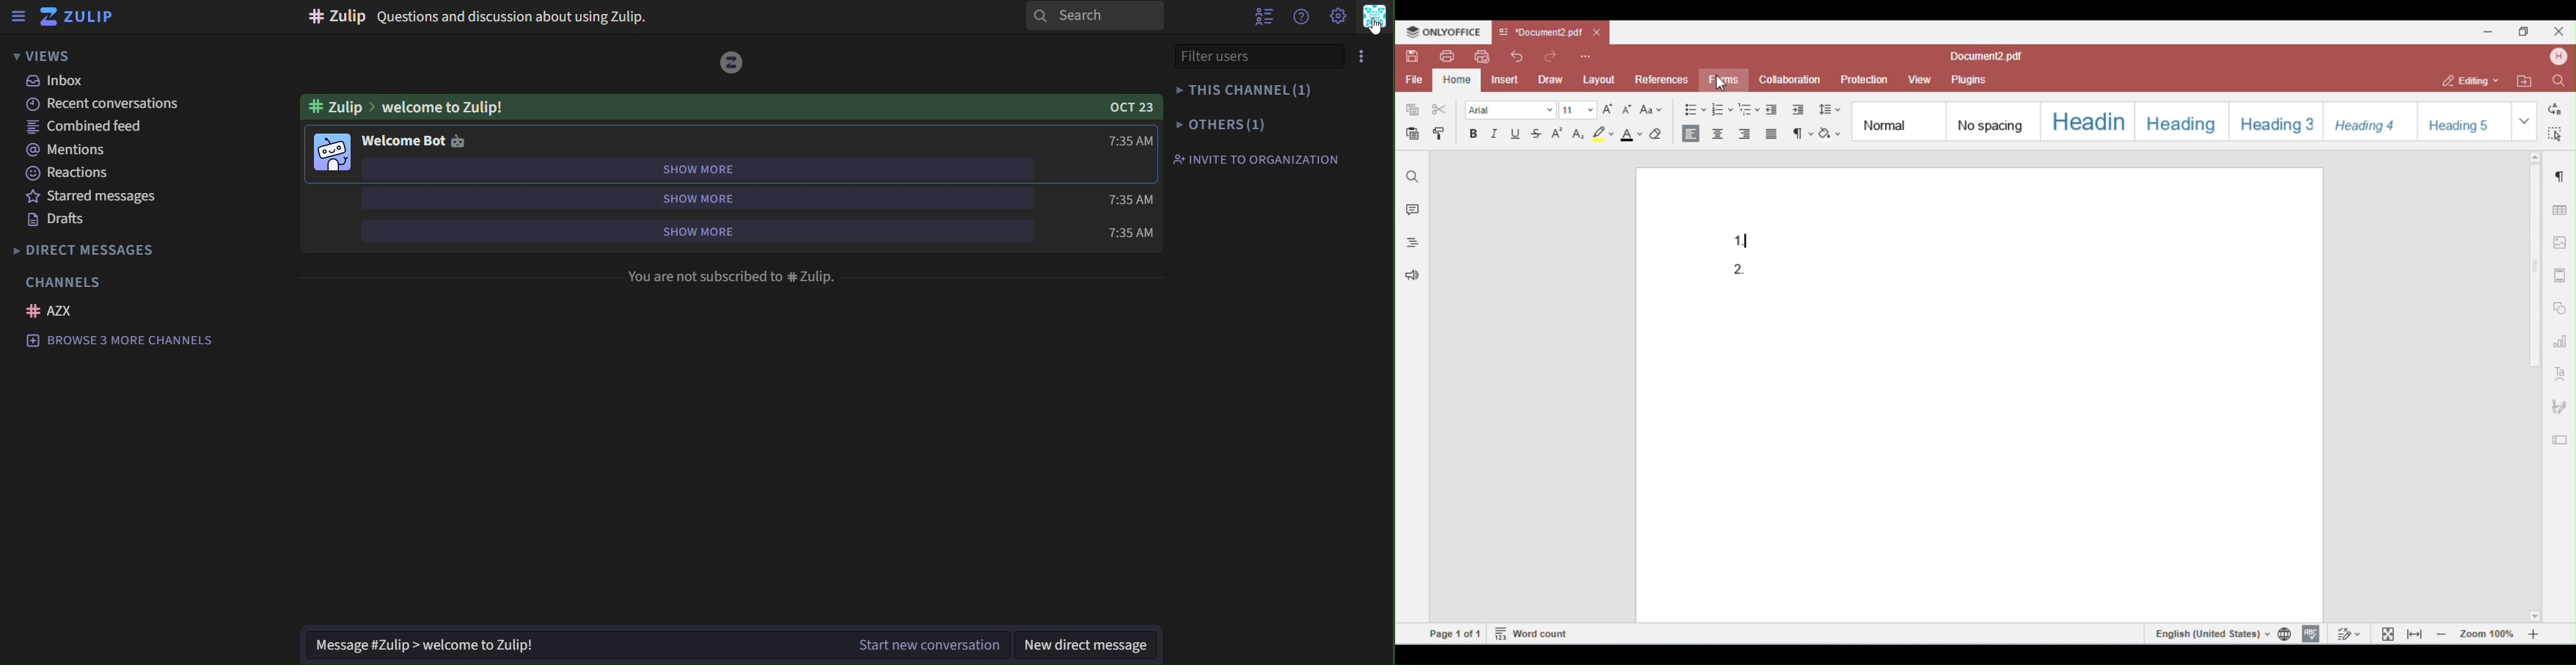 This screenshot has height=672, width=2576. What do you see at coordinates (1260, 159) in the screenshot?
I see `invite to organization` at bounding box center [1260, 159].